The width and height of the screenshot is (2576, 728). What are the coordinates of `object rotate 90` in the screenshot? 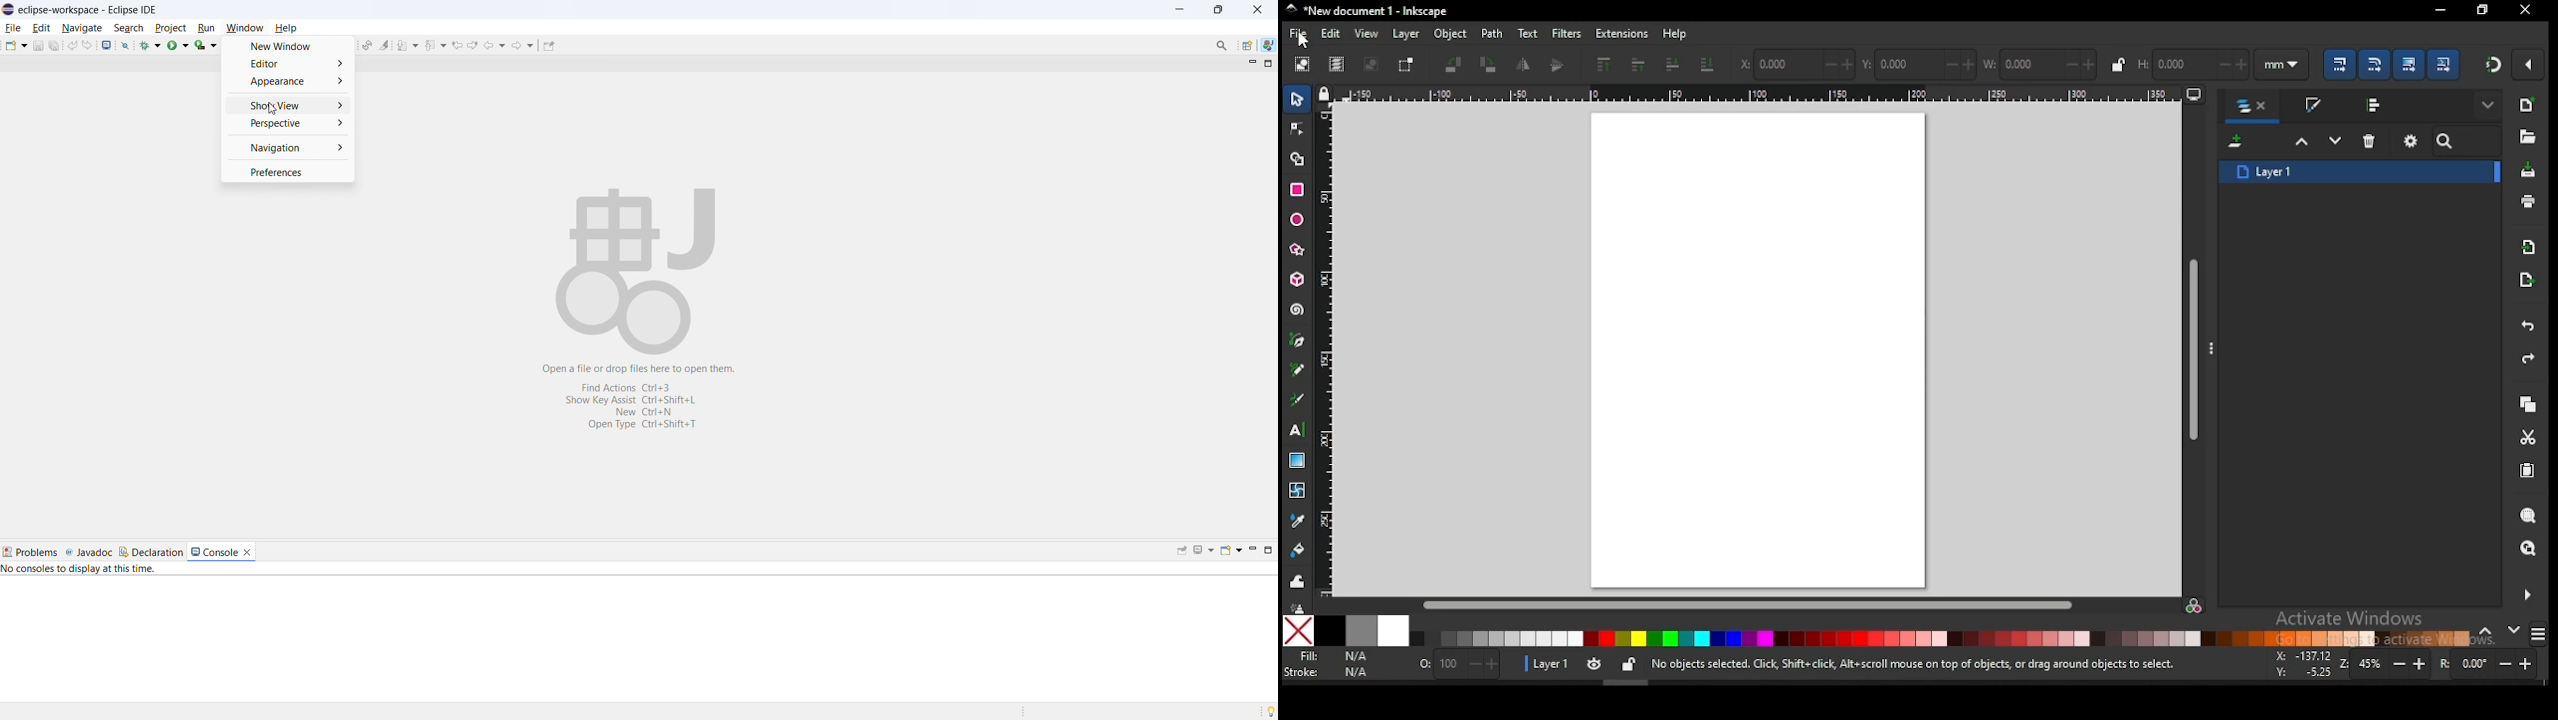 It's located at (1490, 65).